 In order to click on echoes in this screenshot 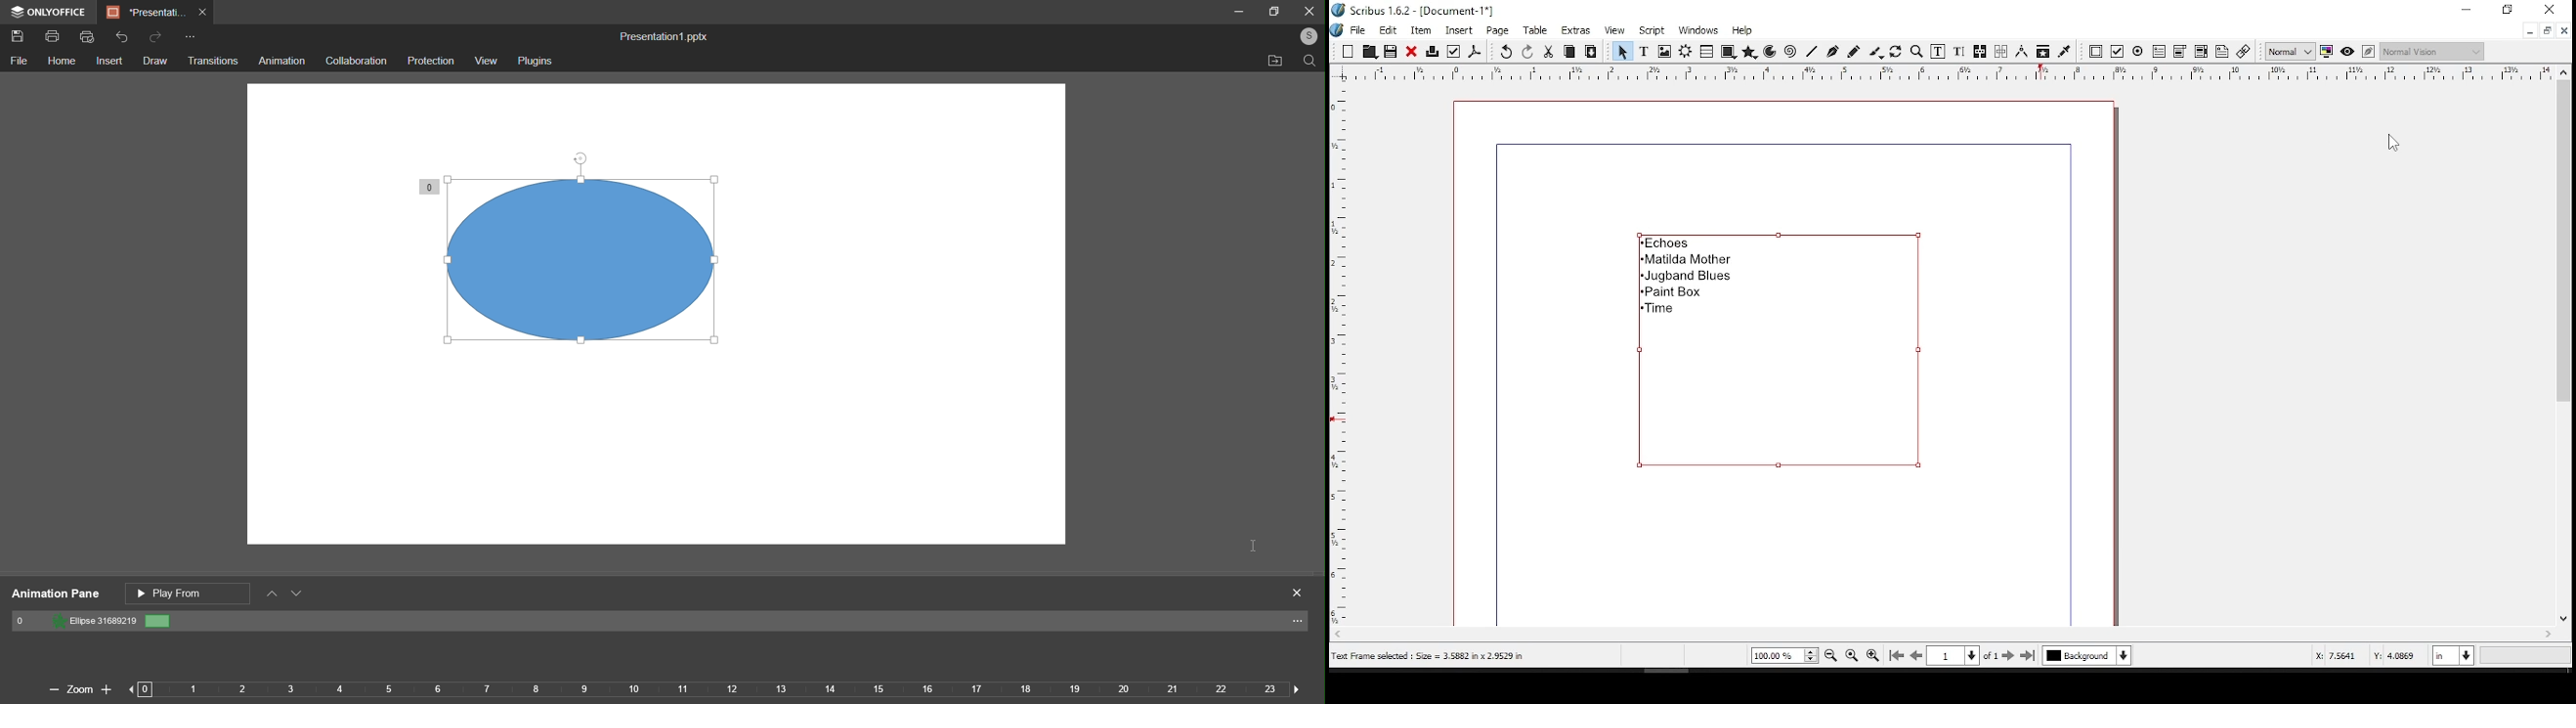, I will do `click(1666, 242)`.